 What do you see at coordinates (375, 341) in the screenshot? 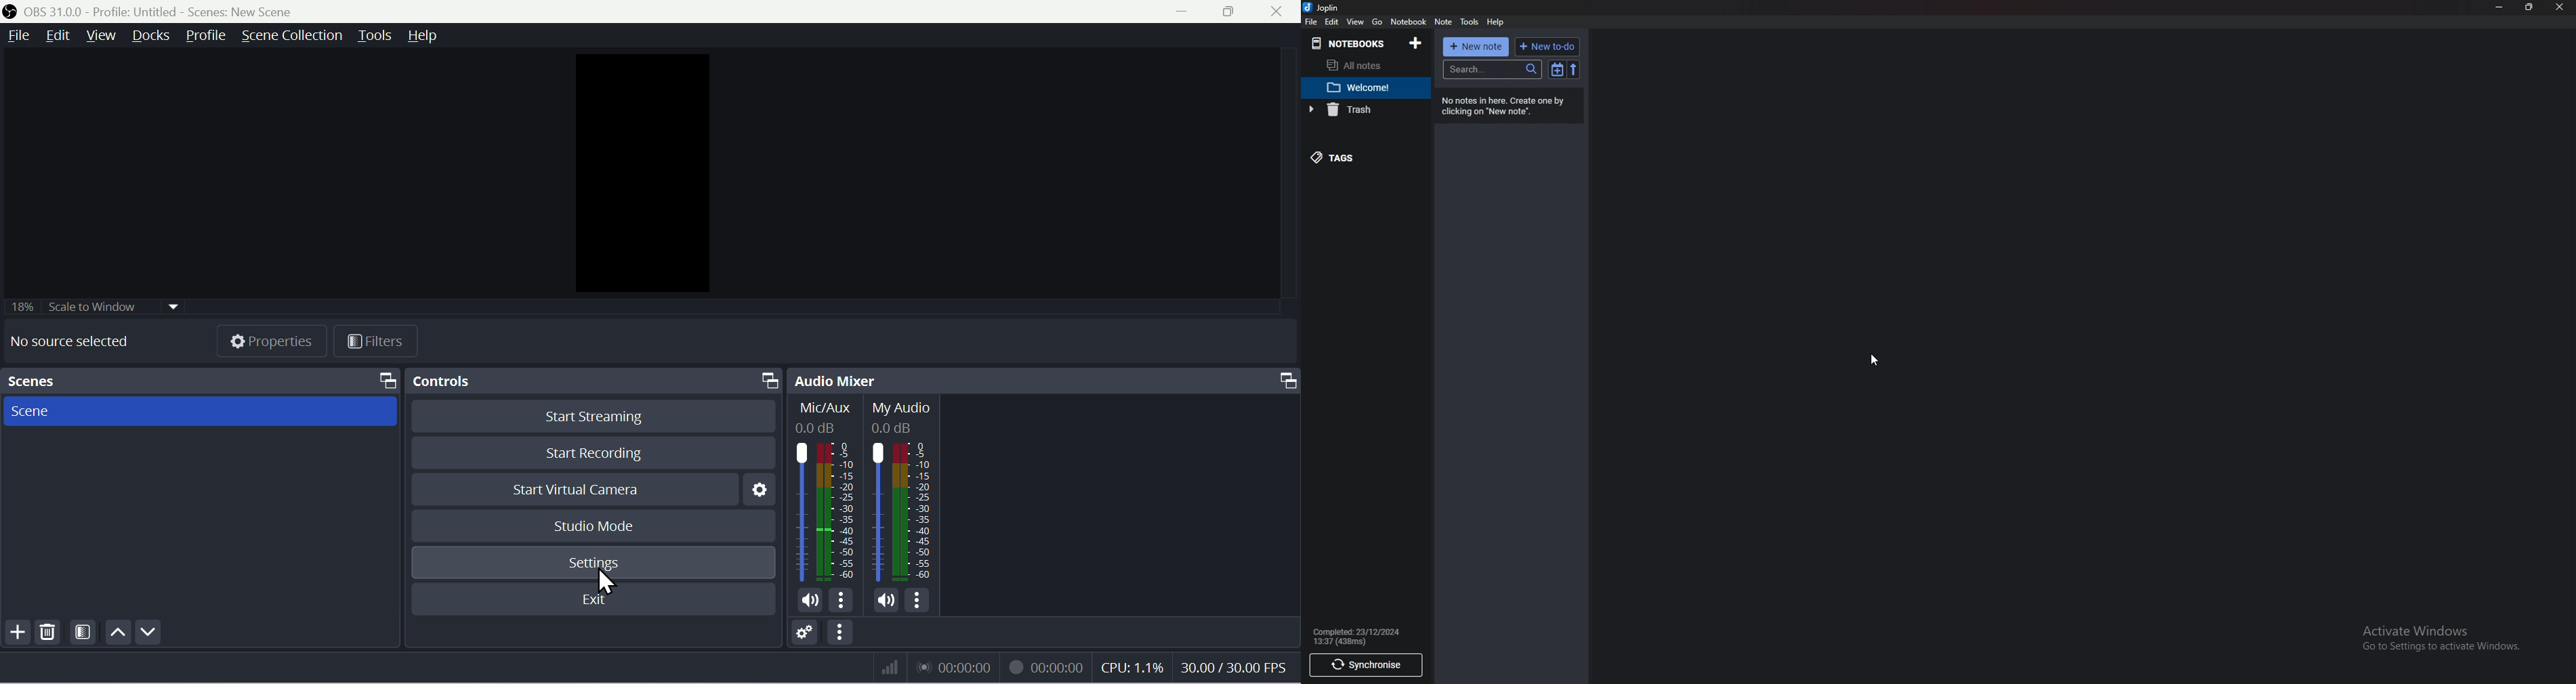
I see `Filters` at bounding box center [375, 341].